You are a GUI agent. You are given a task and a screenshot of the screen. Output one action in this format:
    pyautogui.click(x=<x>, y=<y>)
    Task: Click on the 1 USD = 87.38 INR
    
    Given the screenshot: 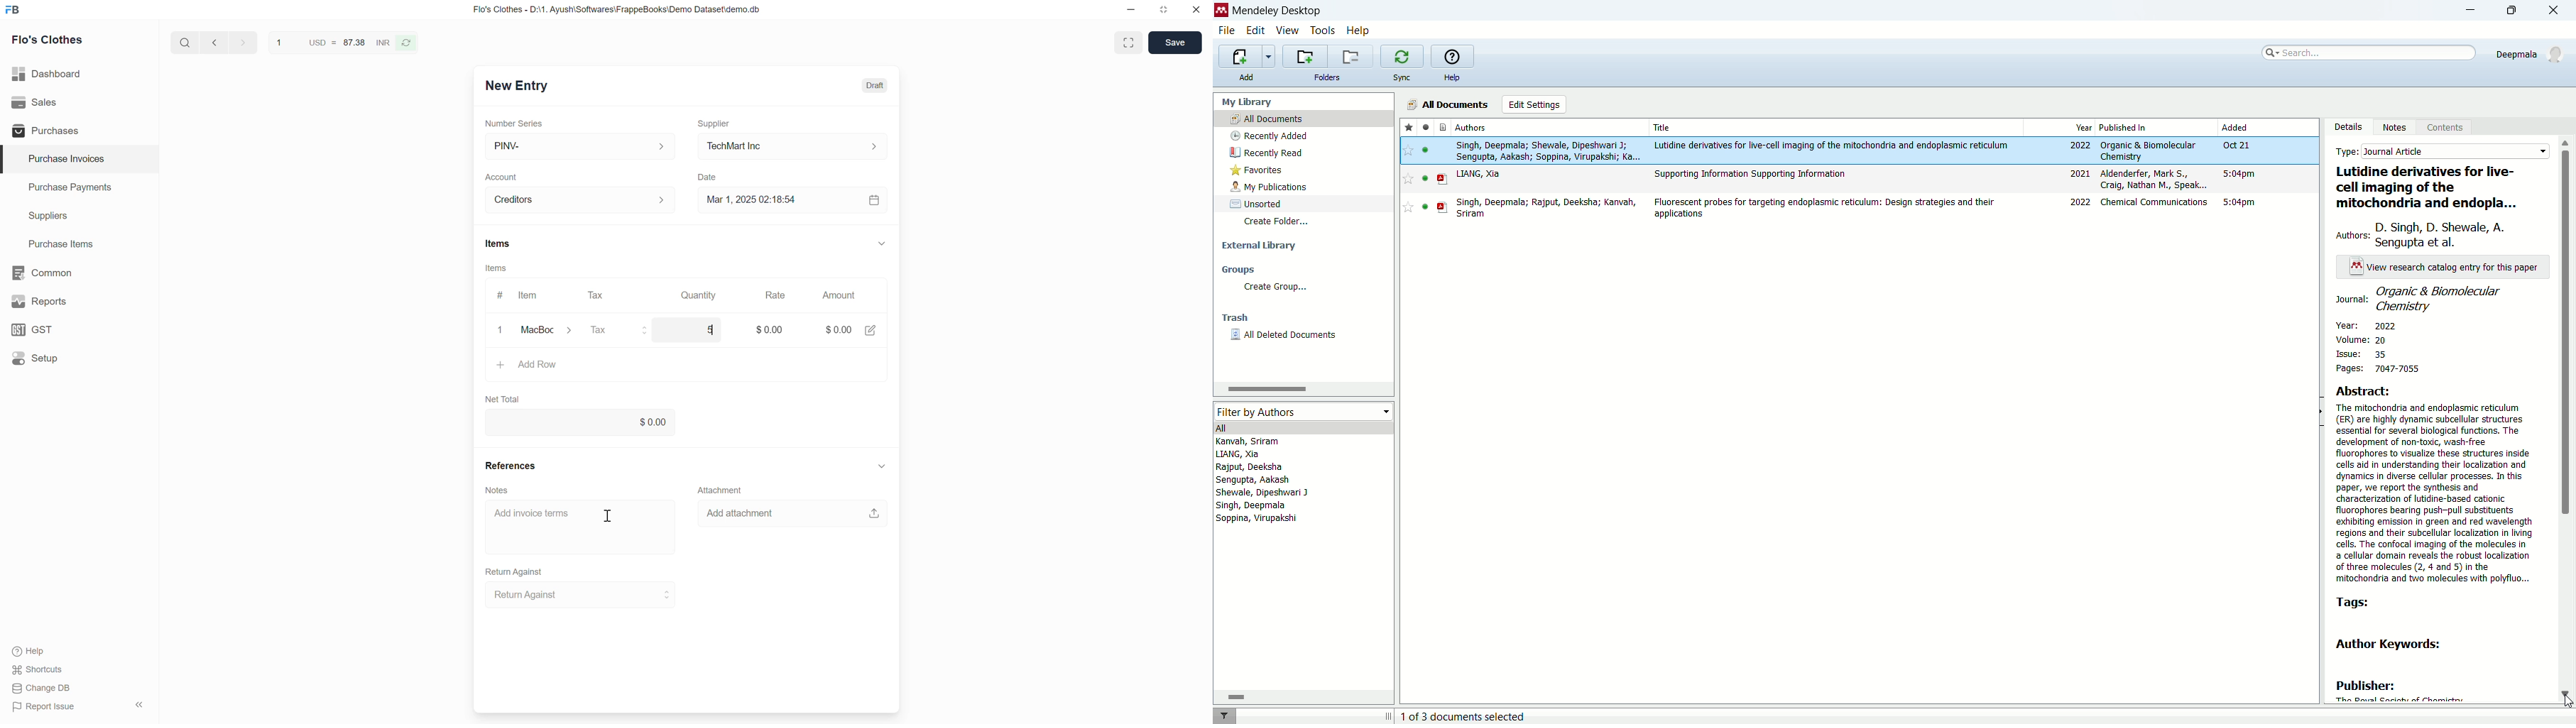 What is the action you would take?
    pyautogui.click(x=332, y=42)
    